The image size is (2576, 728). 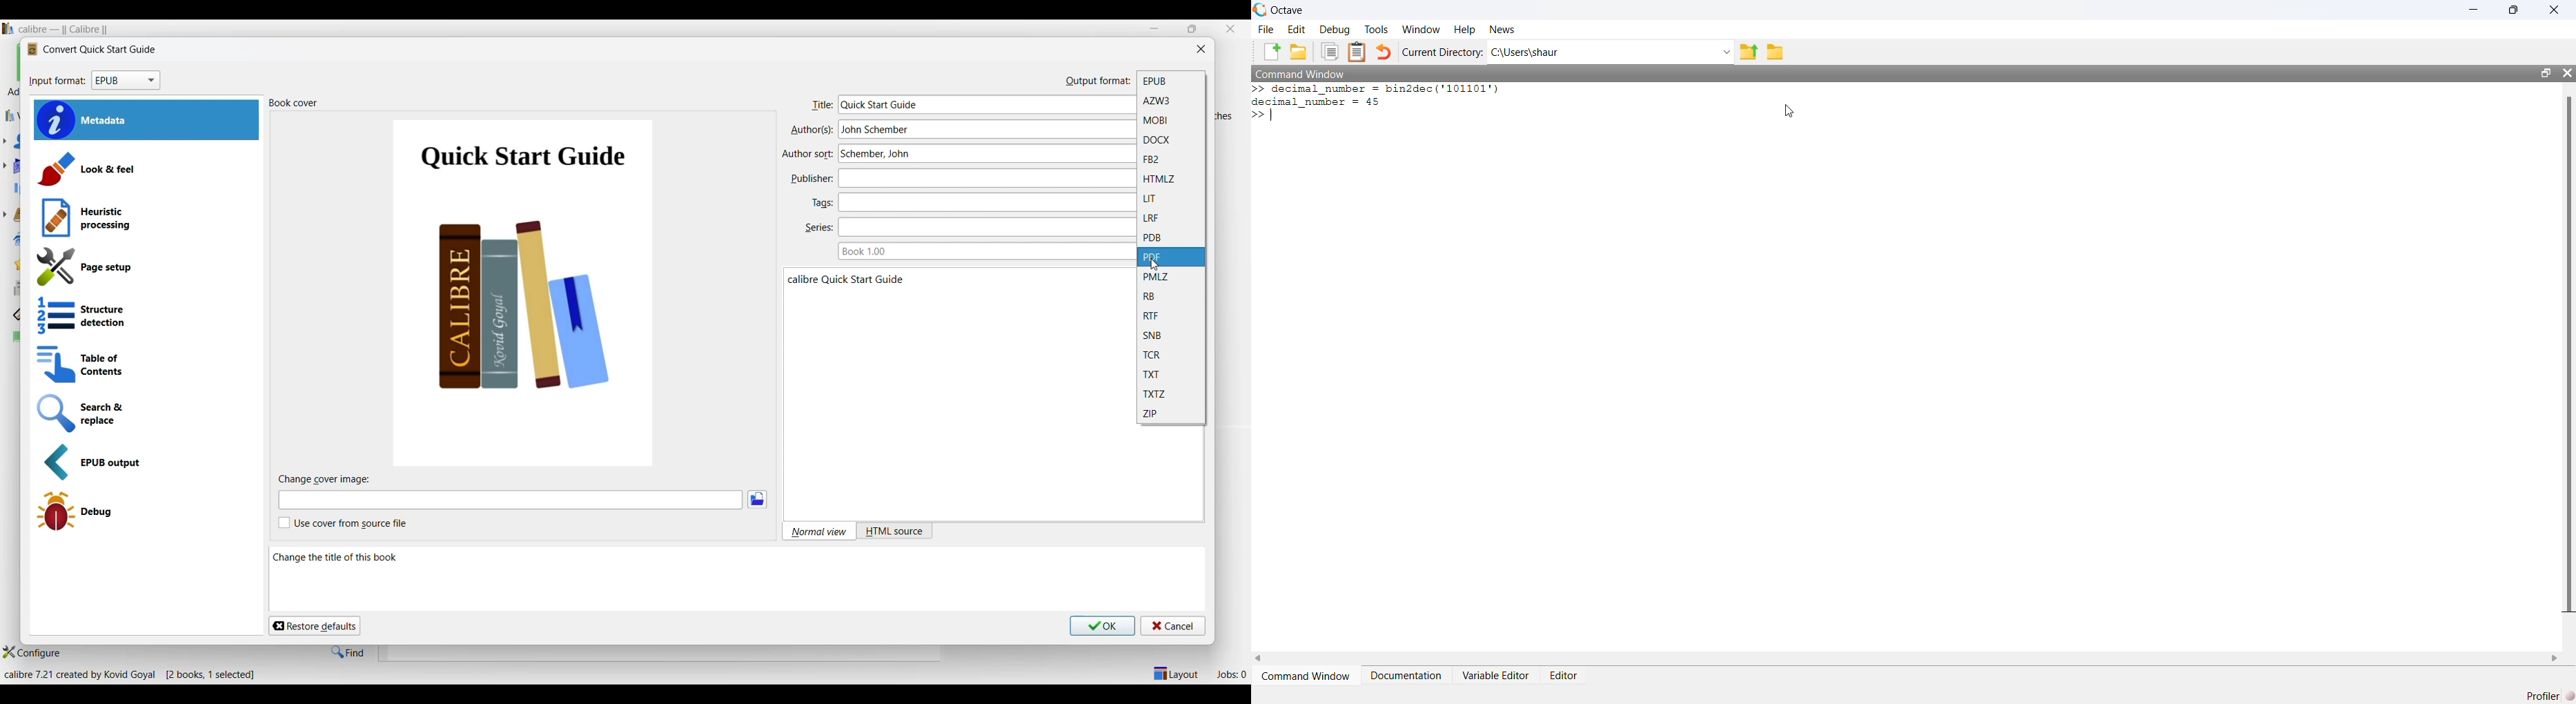 What do you see at coordinates (961, 179) in the screenshot?
I see `Type in publisher` at bounding box center [961, 179].